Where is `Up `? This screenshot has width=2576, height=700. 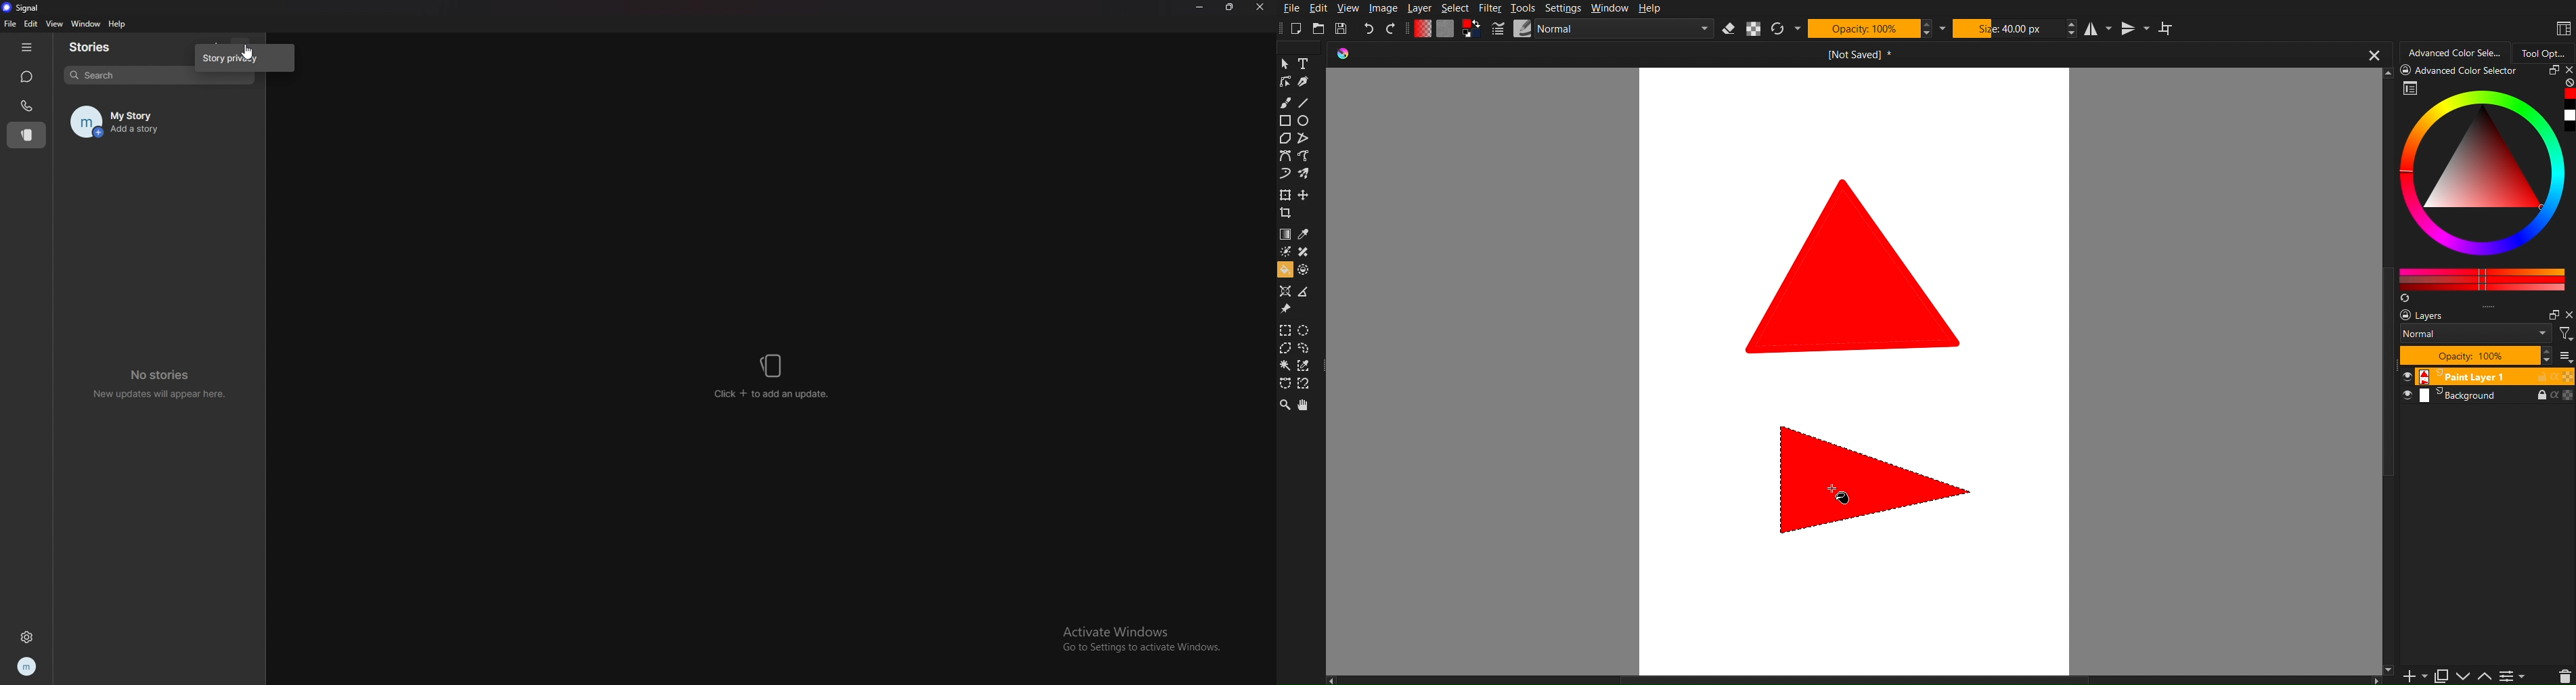 Up  is located at coordinates (2485, 677).